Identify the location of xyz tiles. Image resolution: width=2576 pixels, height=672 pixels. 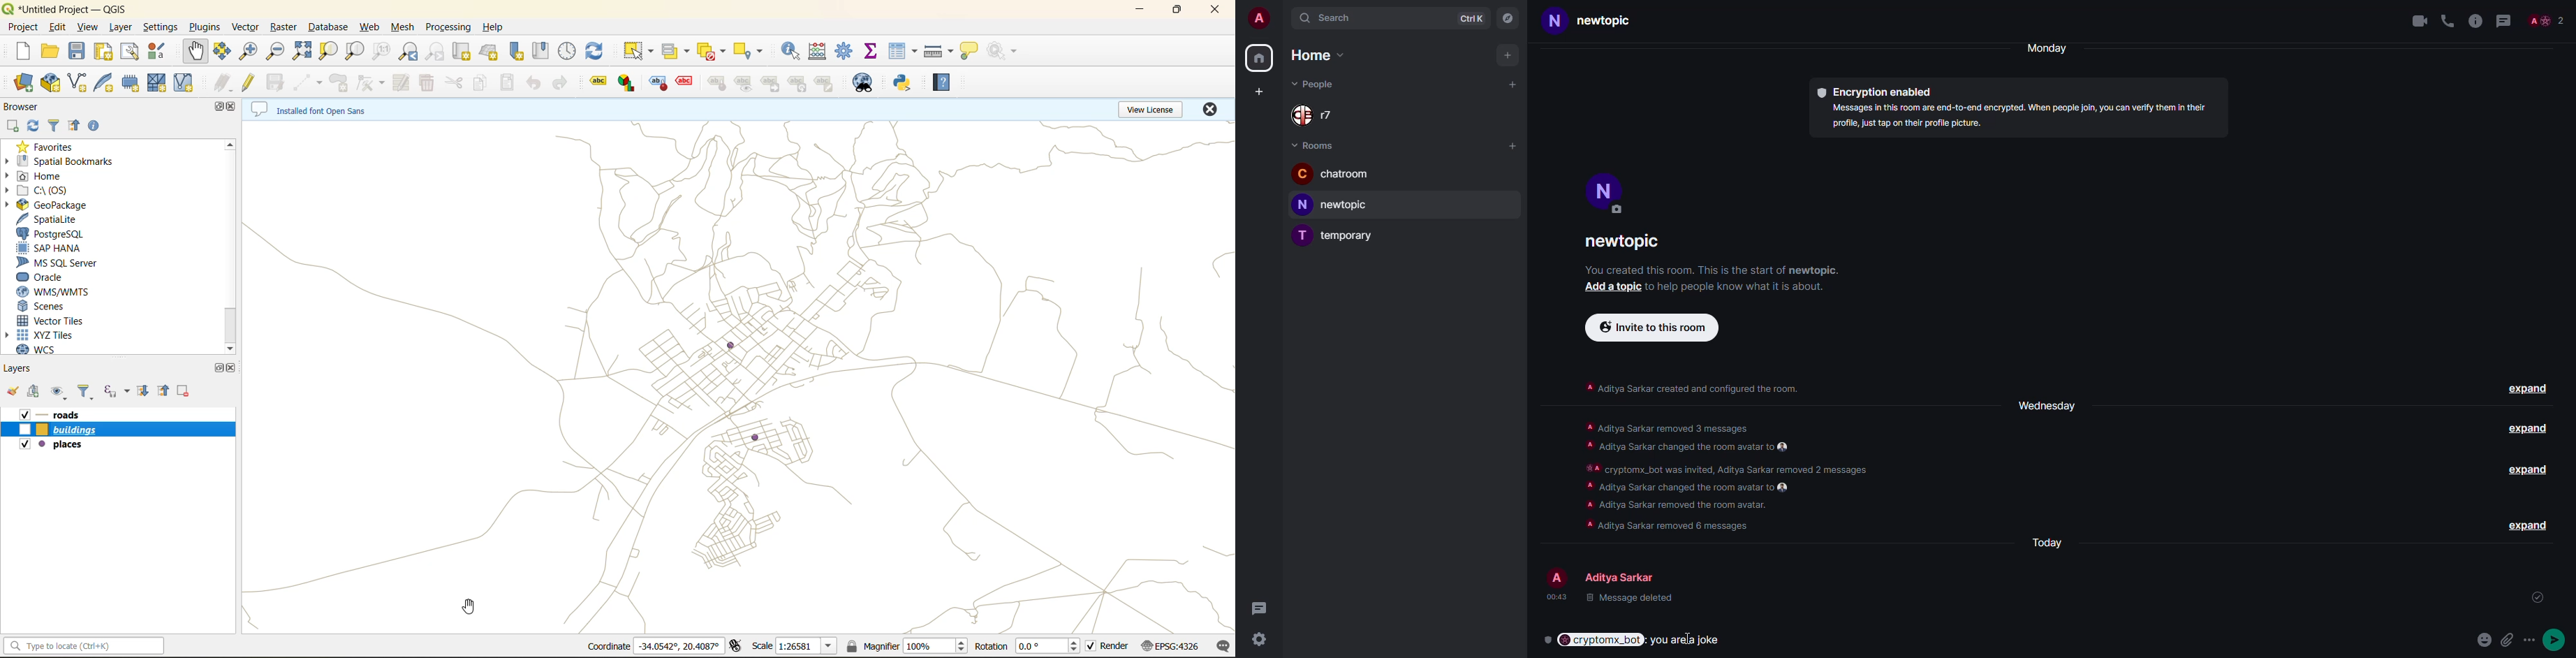
(42, 334).